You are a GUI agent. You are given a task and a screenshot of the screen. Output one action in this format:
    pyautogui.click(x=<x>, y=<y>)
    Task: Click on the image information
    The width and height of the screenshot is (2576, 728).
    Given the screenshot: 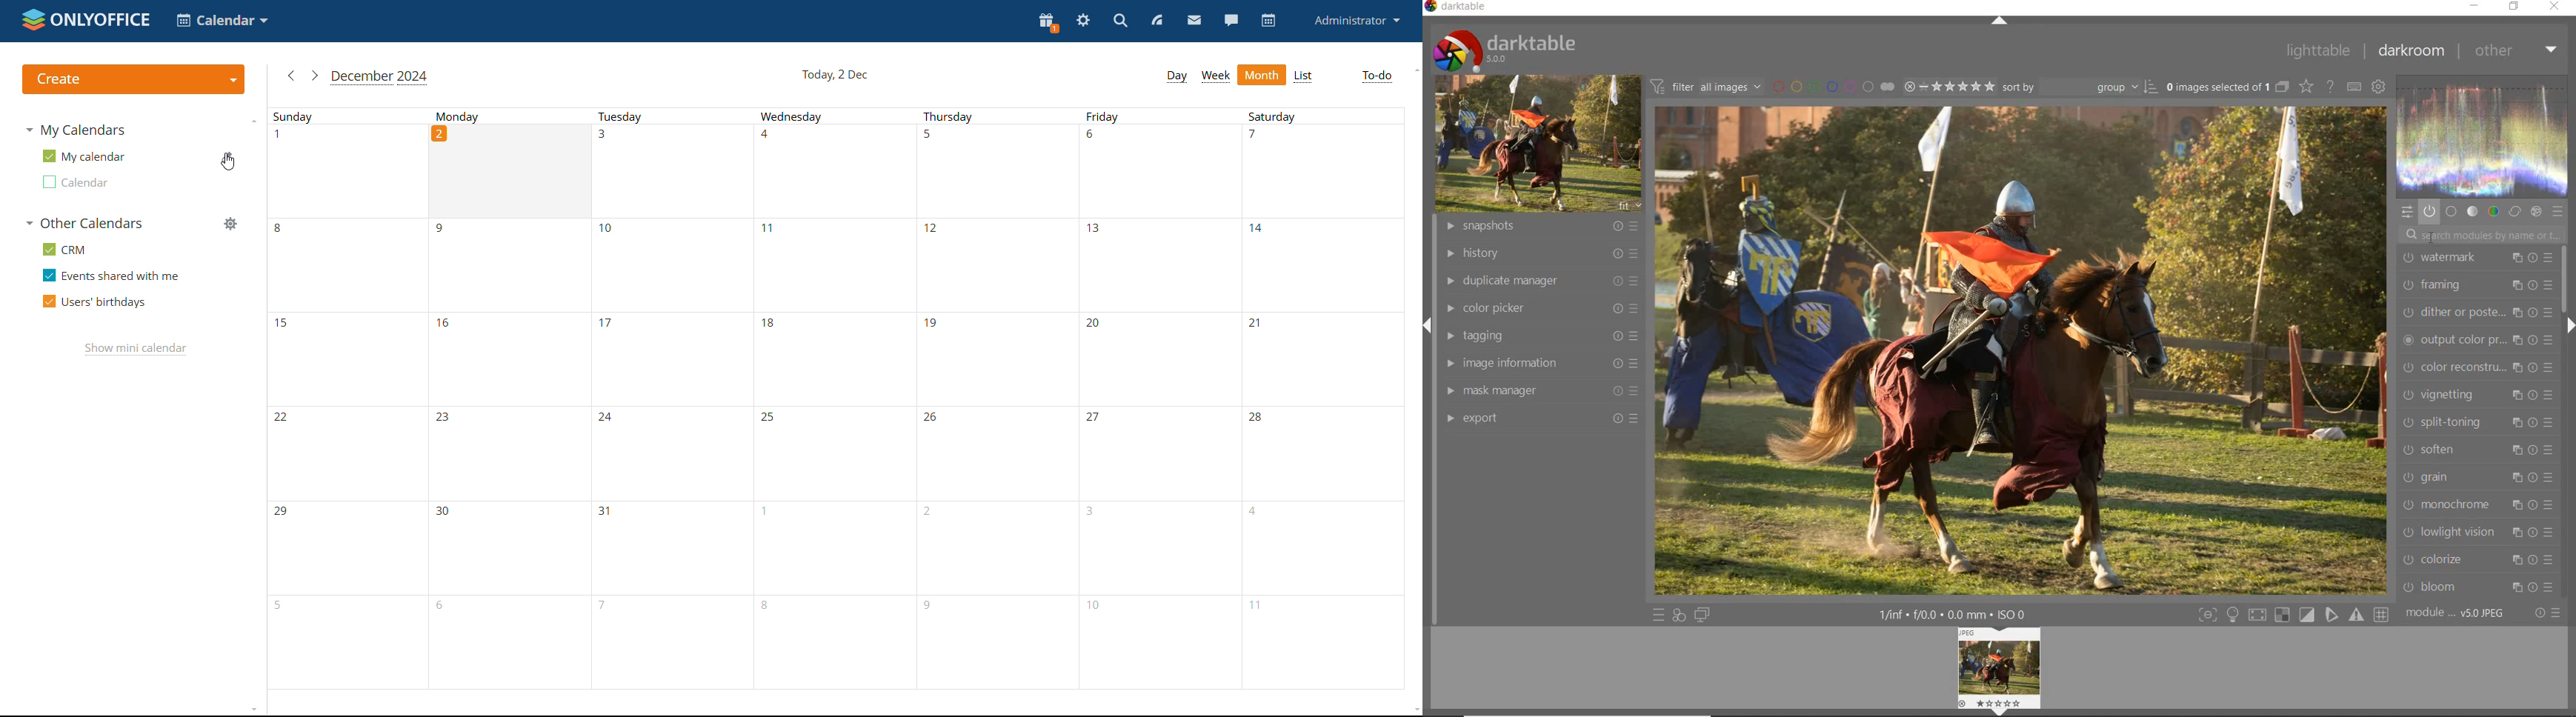 What is the action you would take?
    pyautogui.click(x=1539, y=363)
    